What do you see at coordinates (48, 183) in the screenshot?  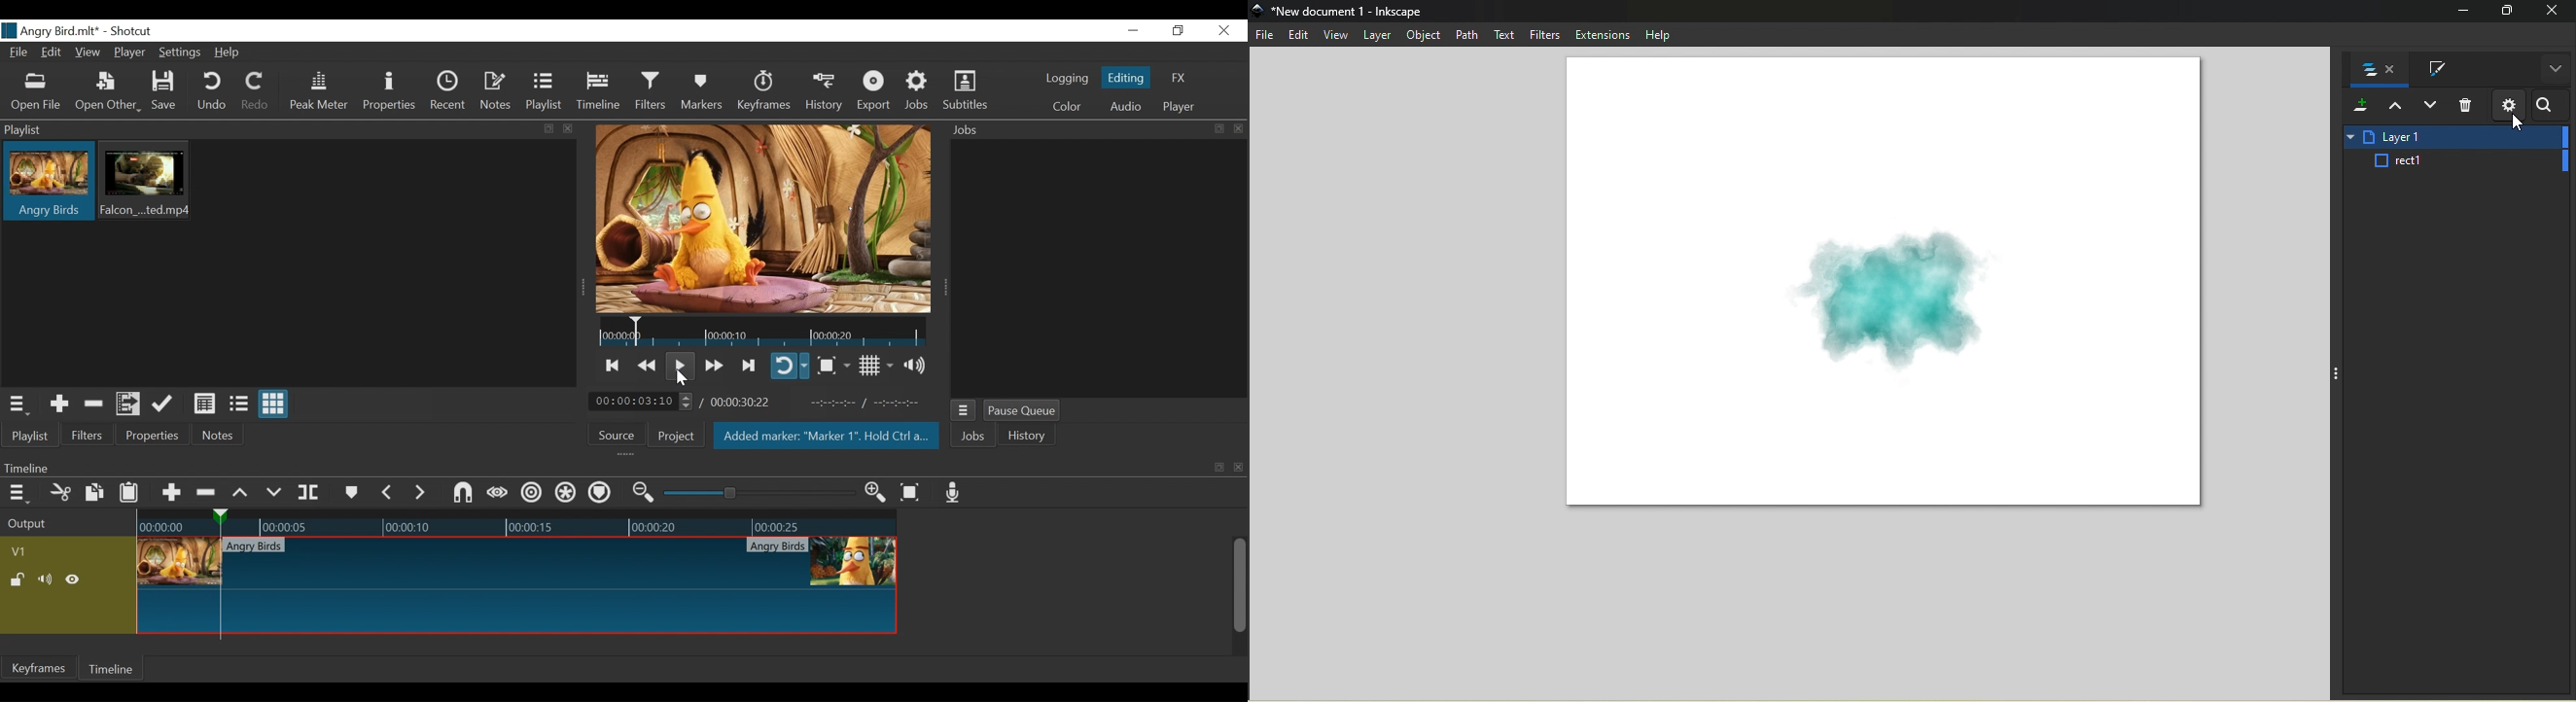 I see `Clip` at bounding box center [48, 183].